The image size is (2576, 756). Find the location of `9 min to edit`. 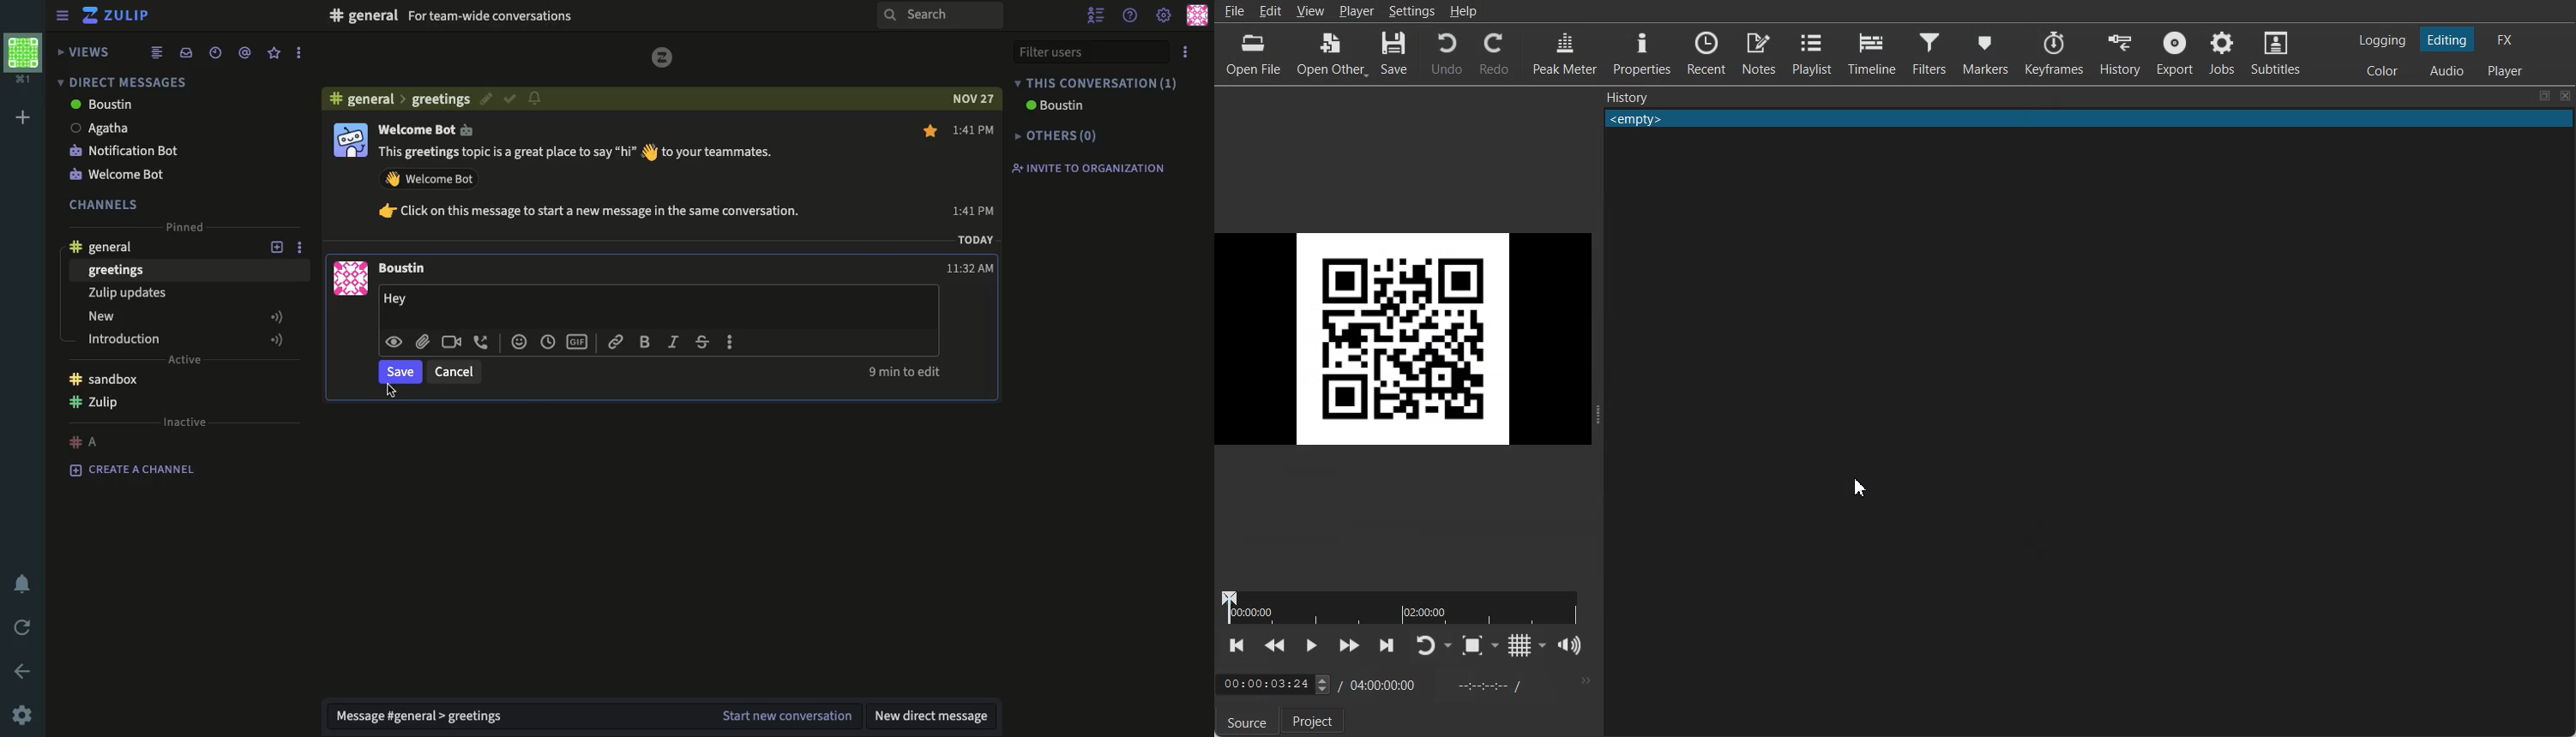

9 min to edit is located at coordinates (905, 373).